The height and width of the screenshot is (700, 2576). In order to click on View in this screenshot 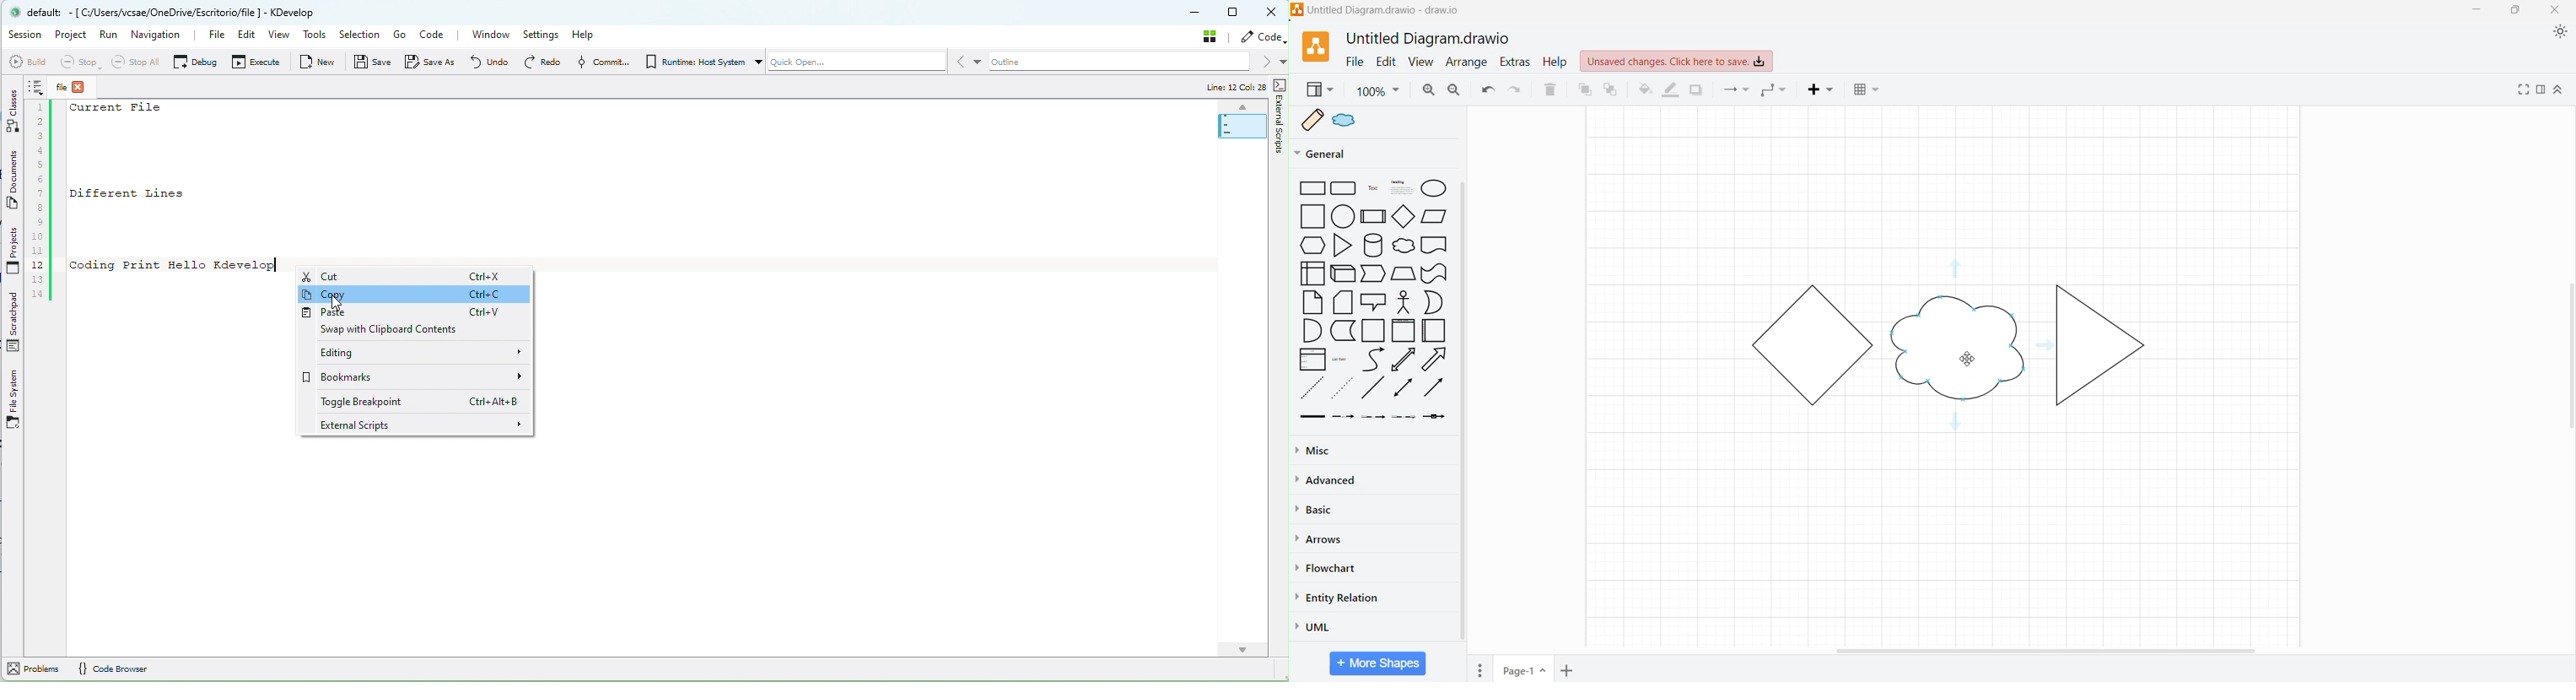, I will do `click(1318, 90)`.